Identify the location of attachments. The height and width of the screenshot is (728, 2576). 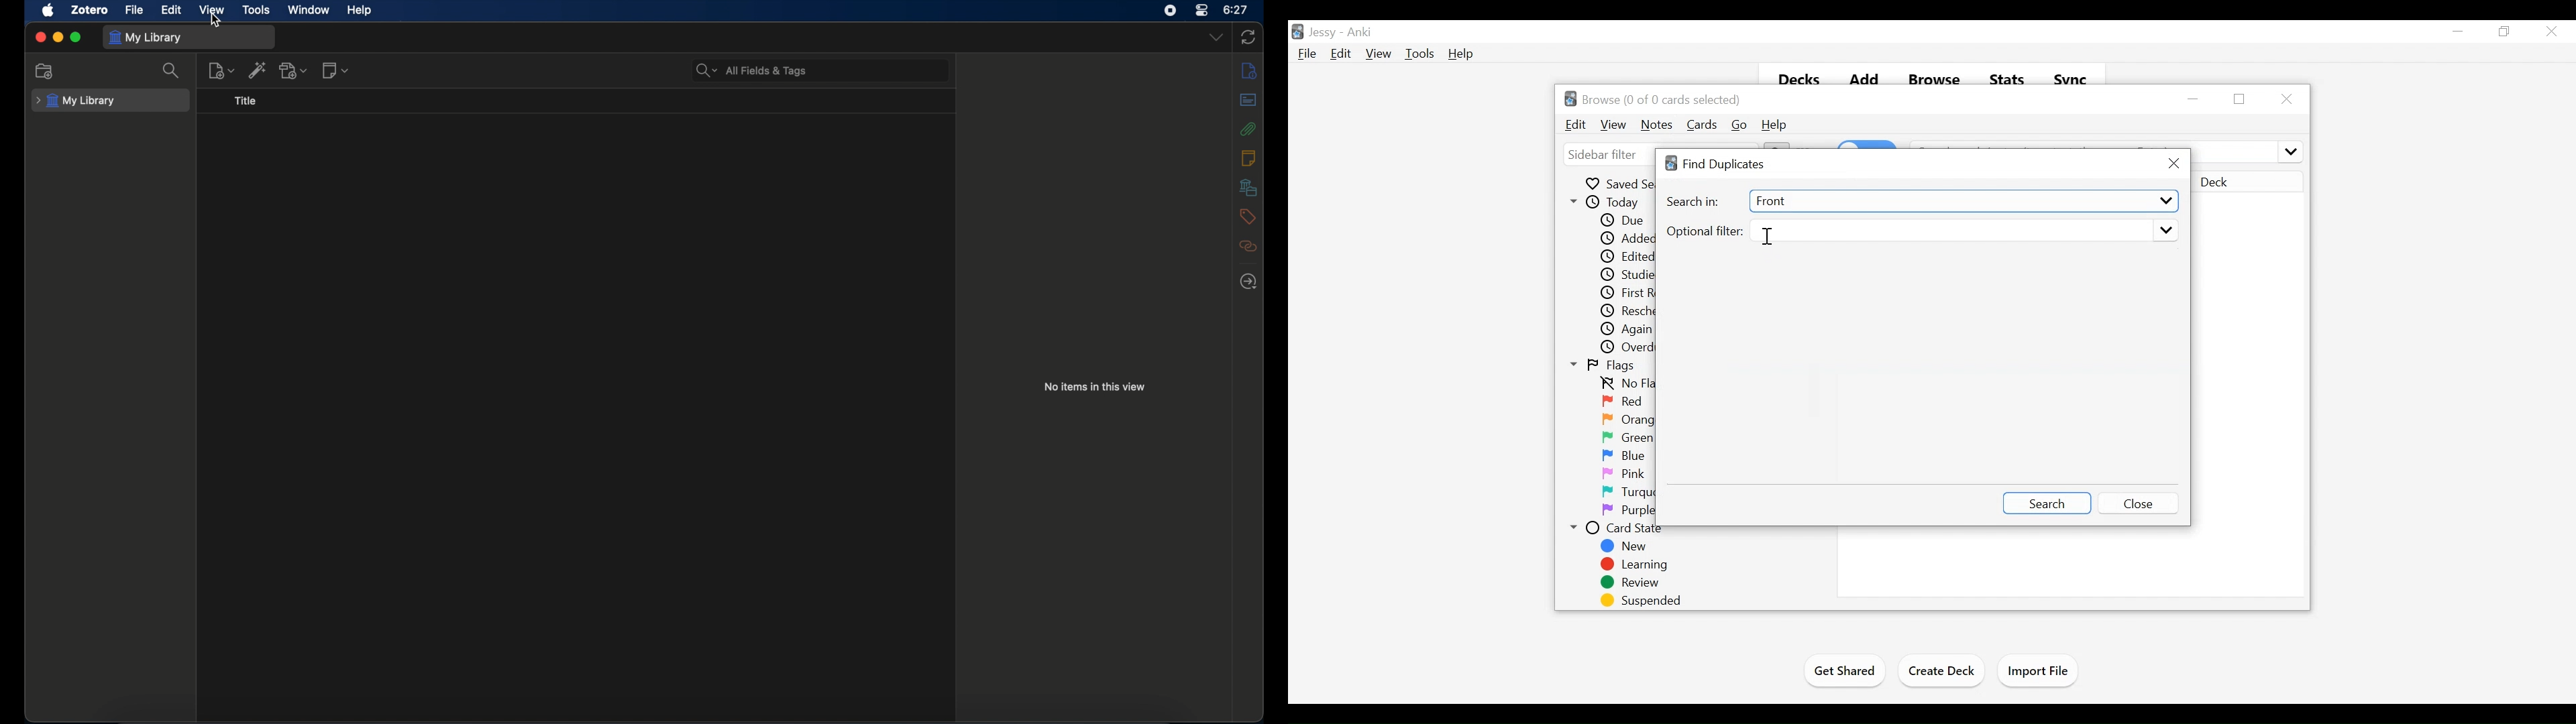
(1248, 129).